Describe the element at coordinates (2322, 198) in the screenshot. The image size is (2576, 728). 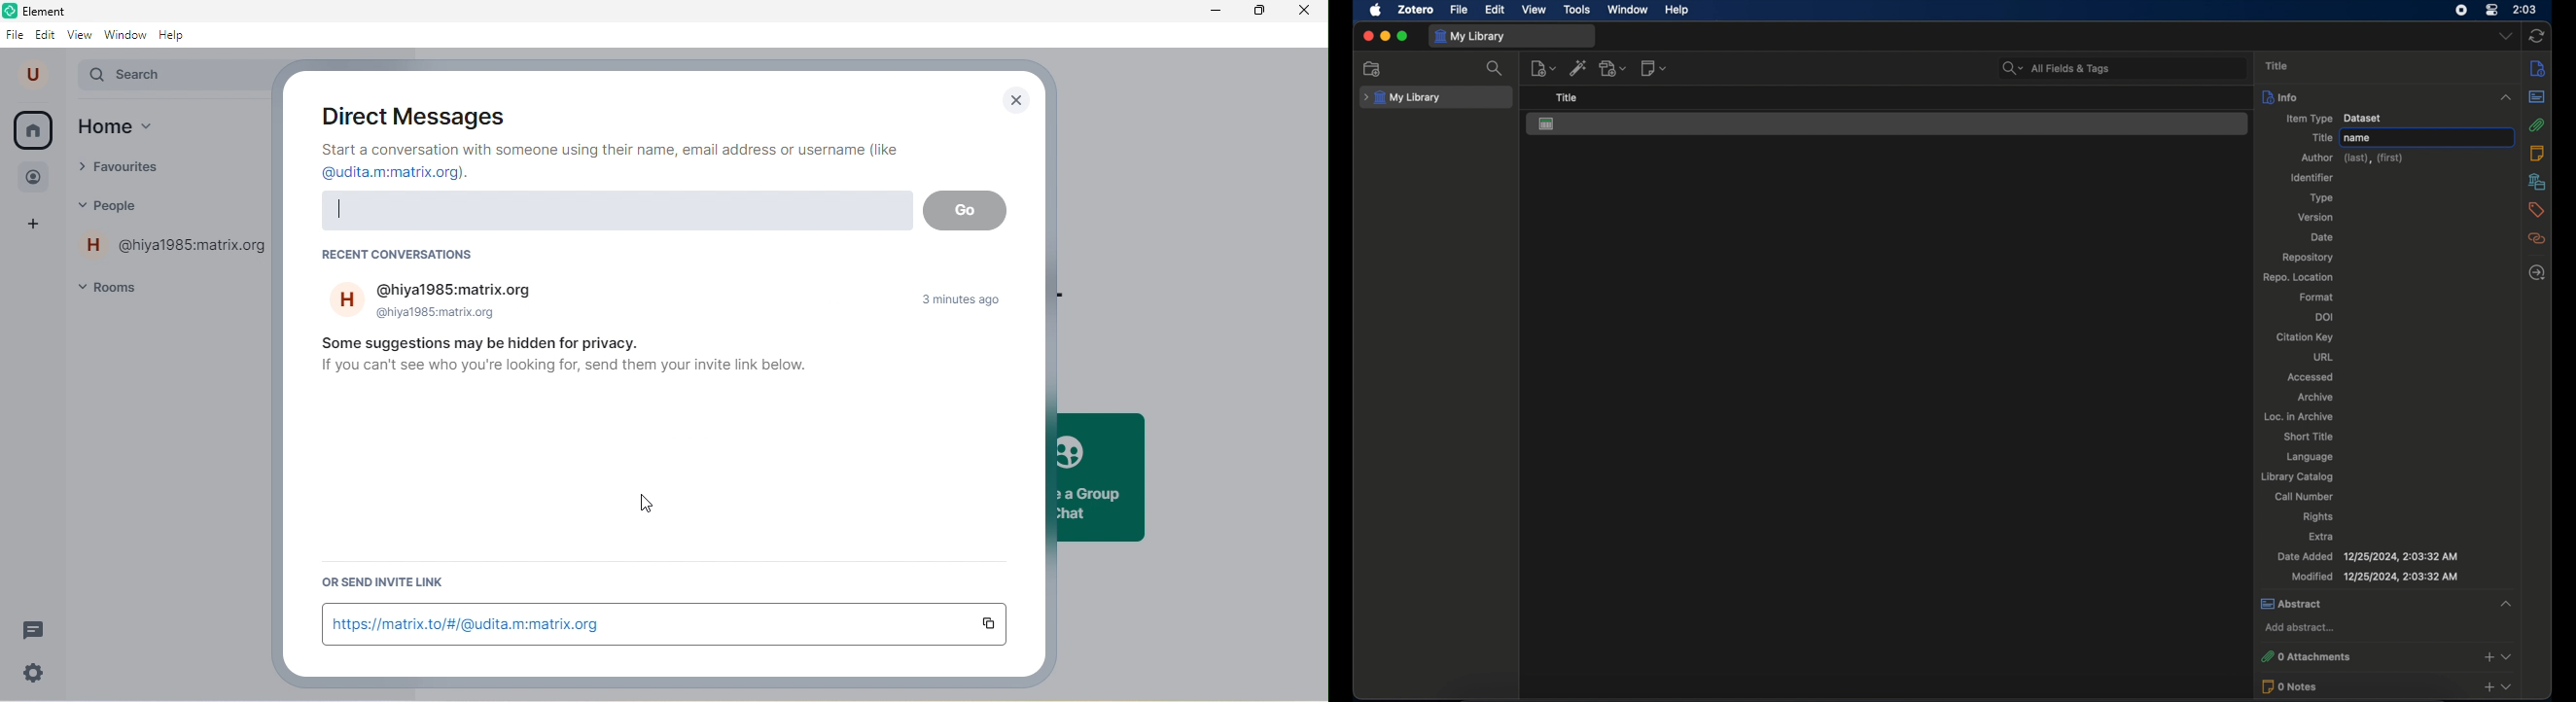
I see `type` at that location.